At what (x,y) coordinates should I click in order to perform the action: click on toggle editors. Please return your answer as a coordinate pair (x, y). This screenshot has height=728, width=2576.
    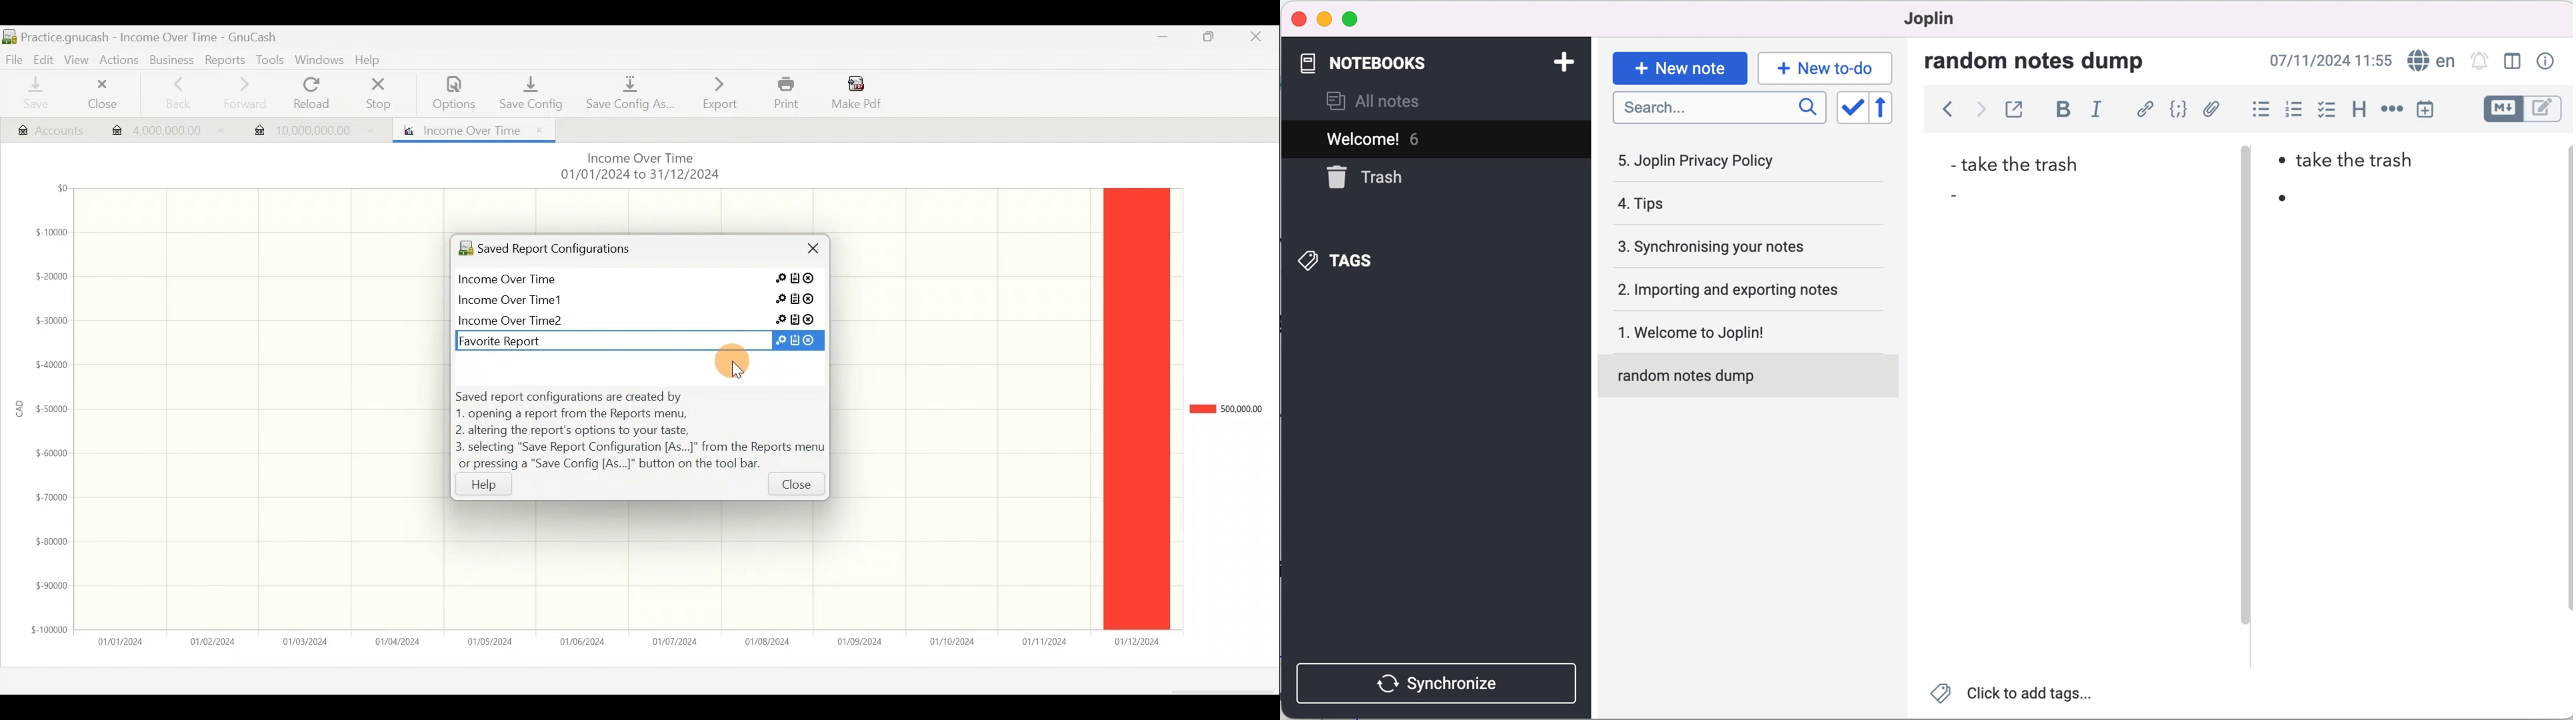
    Looking at the image, I should click on (2521, 111).